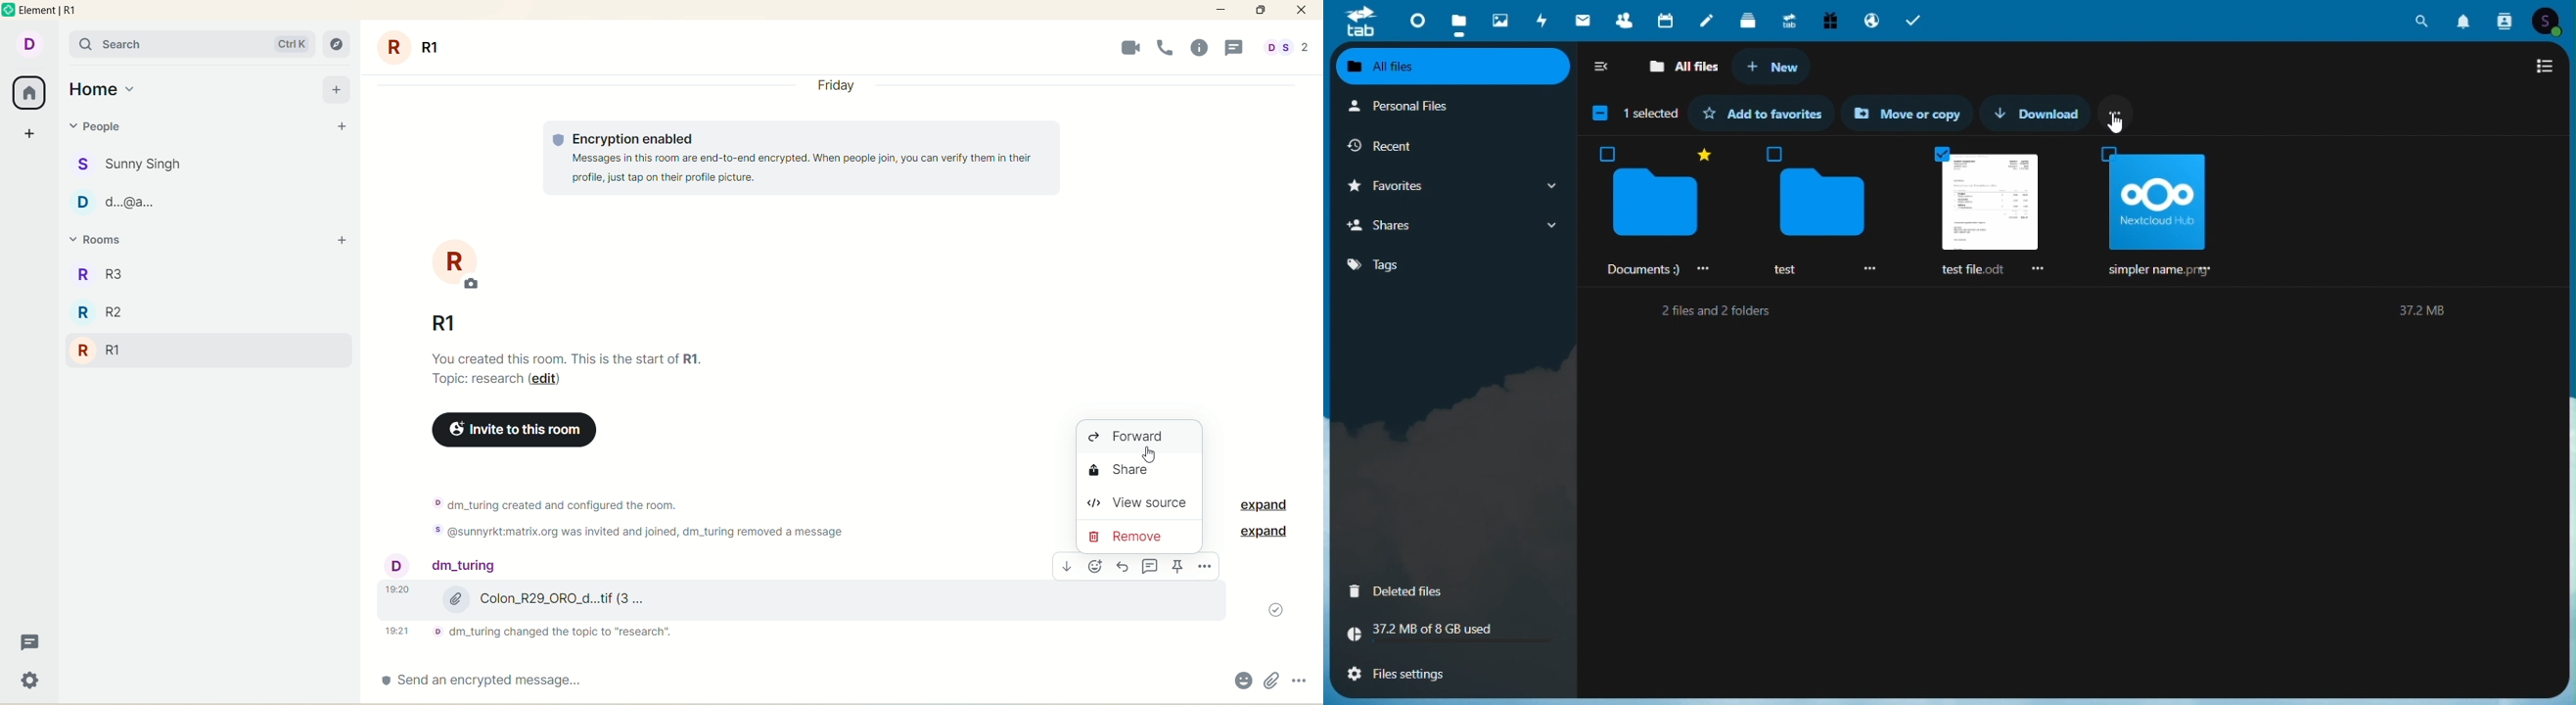 This screenshot has width=2576, height=728. Describe the element at coordinates (1450, 226) in the screenshot. I see `Shares` at that location.